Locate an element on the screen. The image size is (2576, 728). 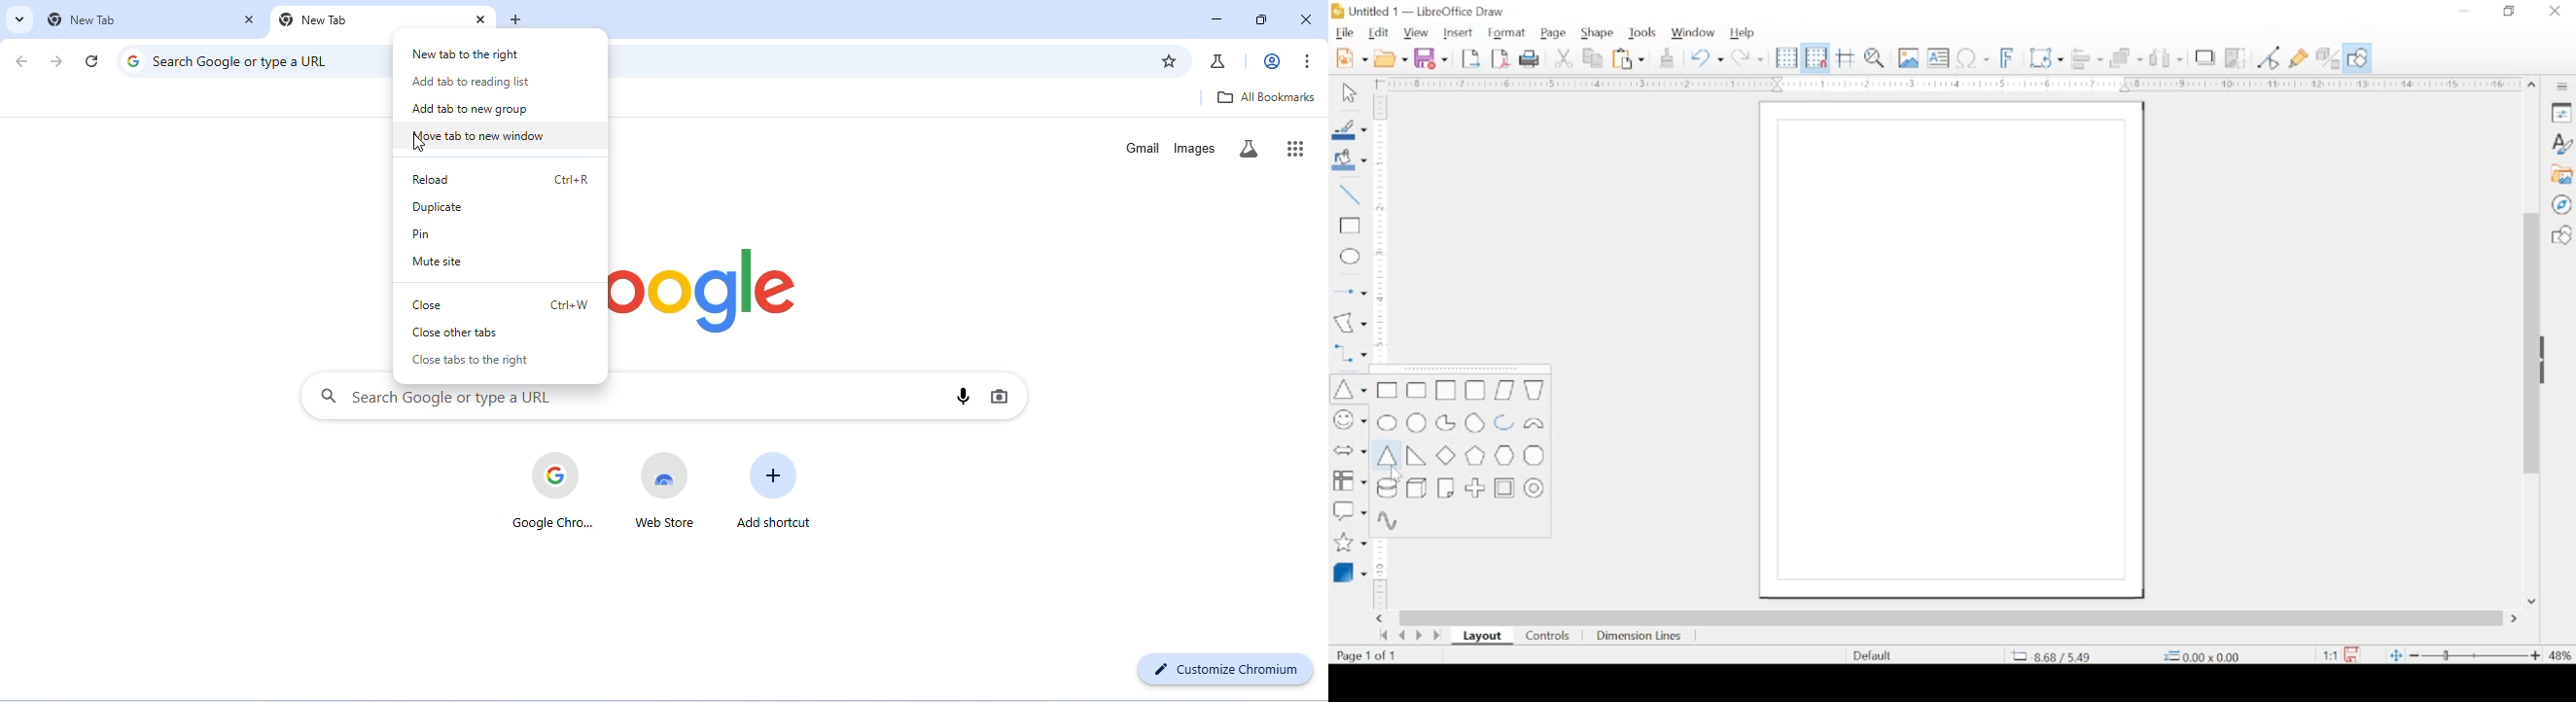
shape is located at coordinates (1596, 31).